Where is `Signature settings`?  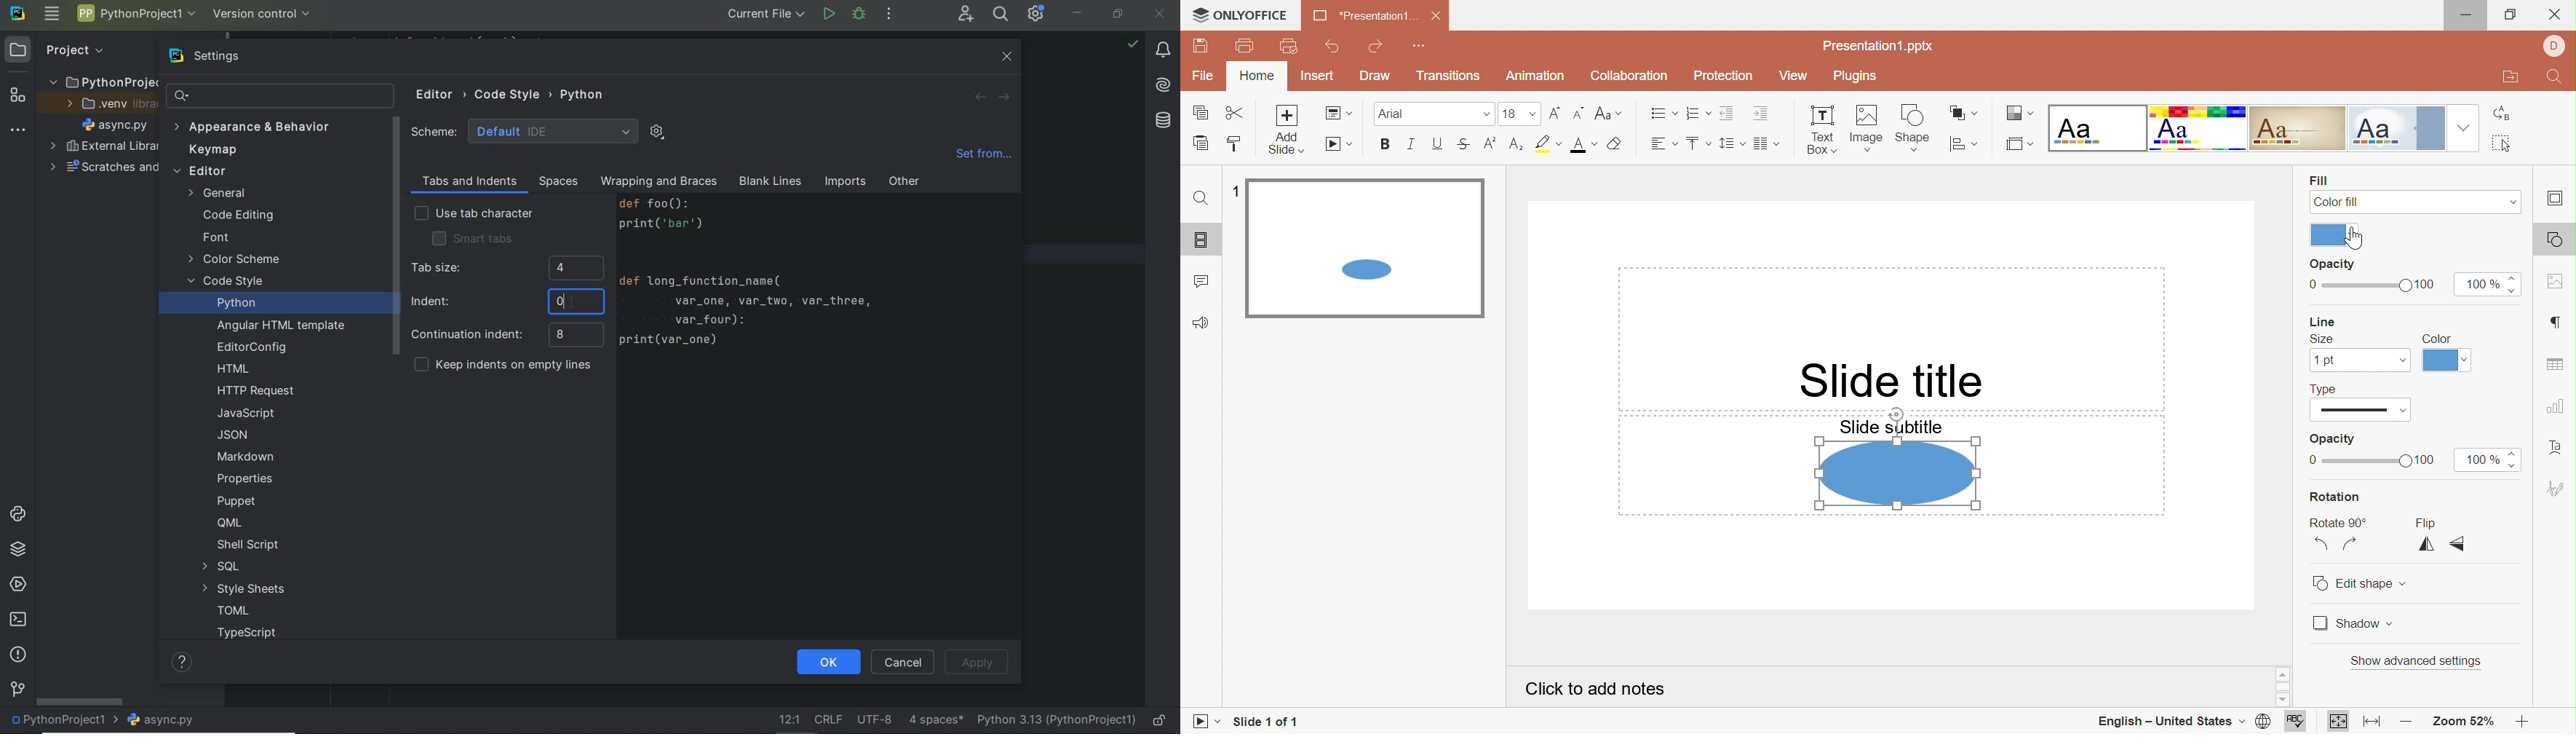
Signature settings is located at coordinates (2556, 489).